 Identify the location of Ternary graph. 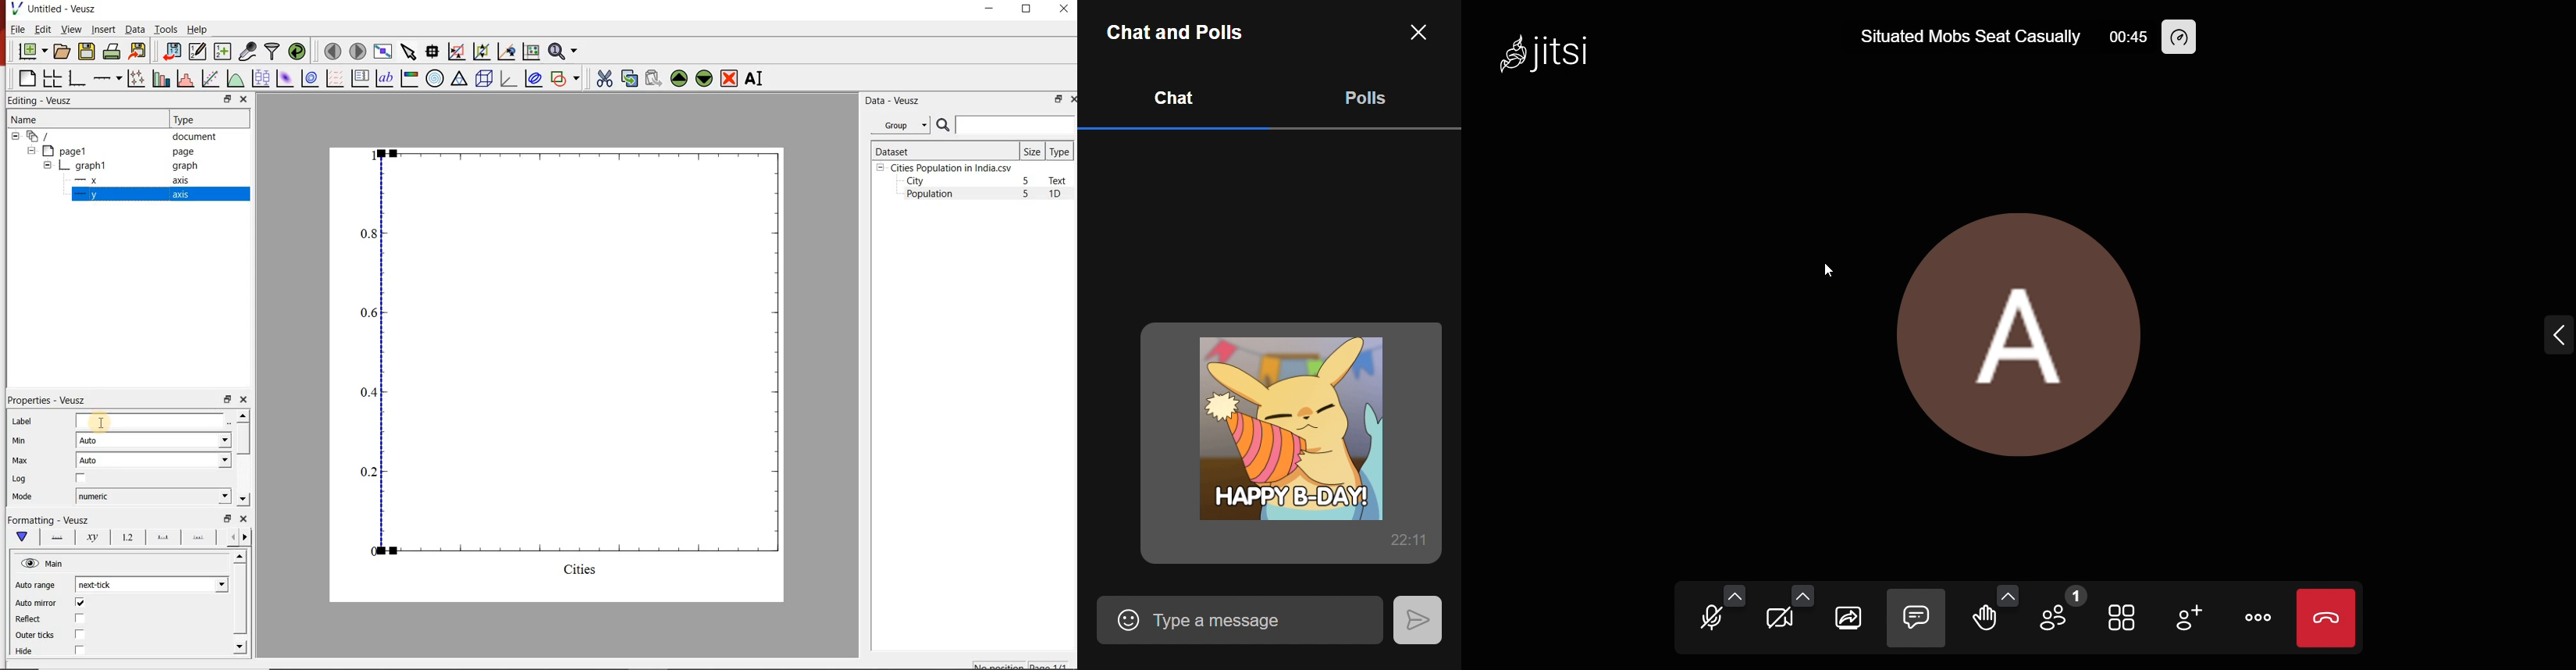
(459, 79).